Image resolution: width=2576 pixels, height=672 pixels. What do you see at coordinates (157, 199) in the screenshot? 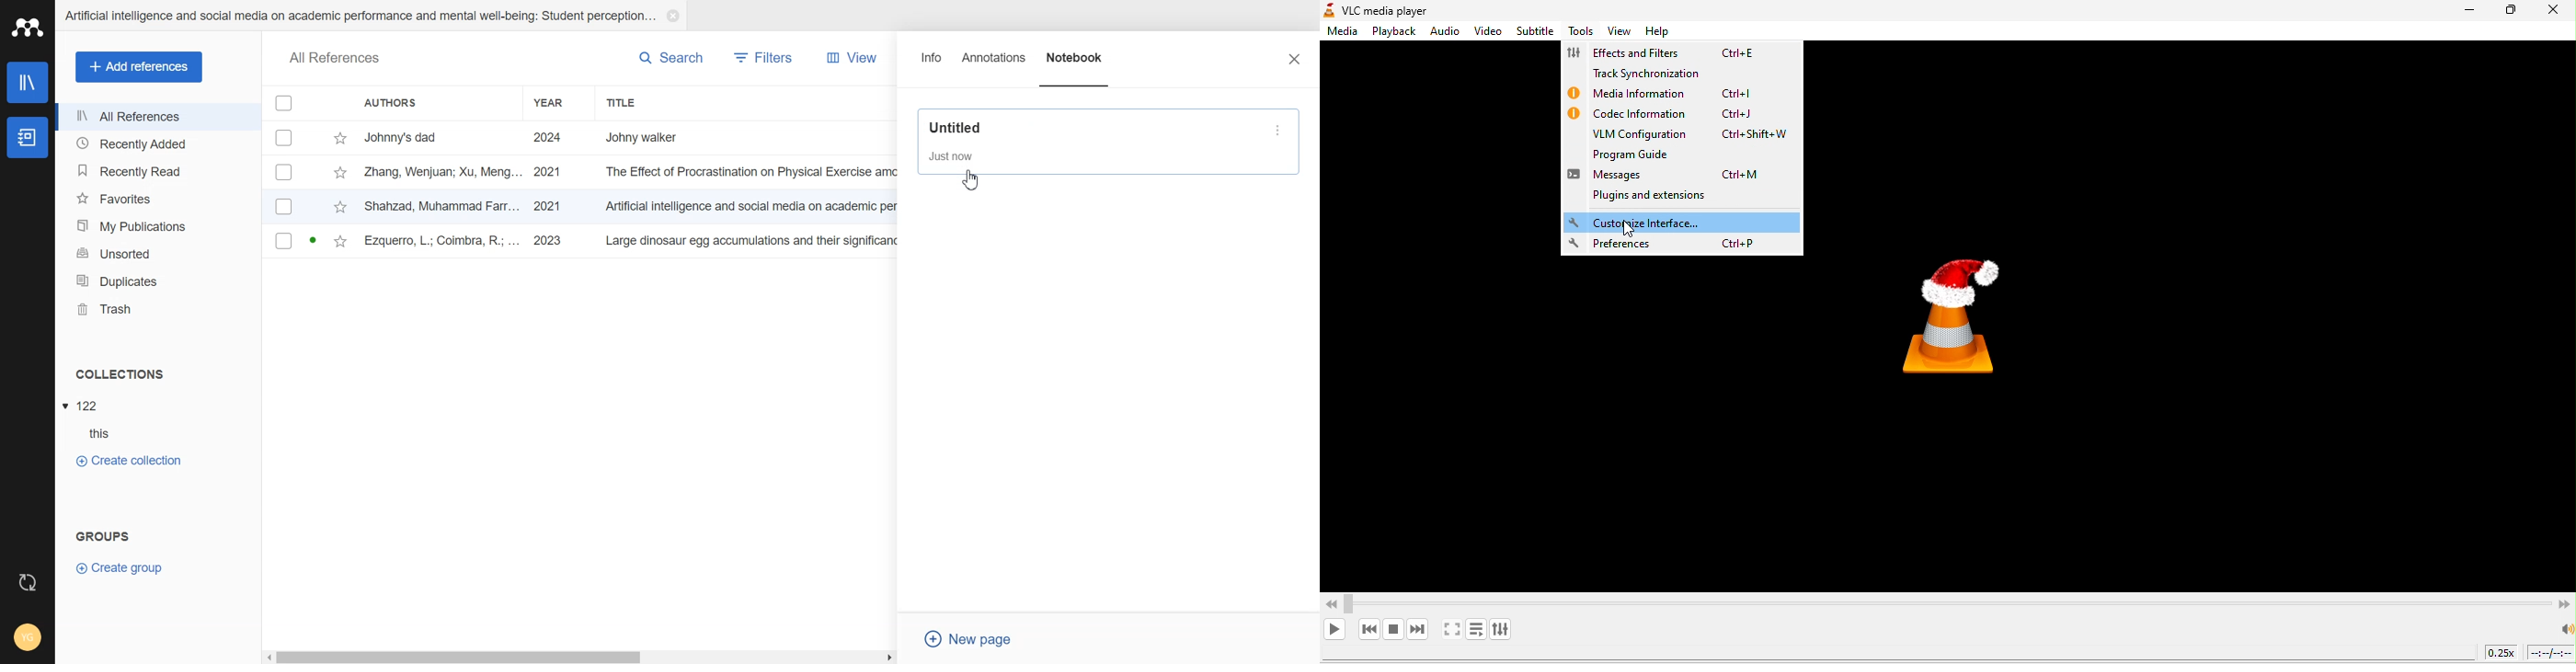
I see `Favorites` at bounding box center [157, 199].